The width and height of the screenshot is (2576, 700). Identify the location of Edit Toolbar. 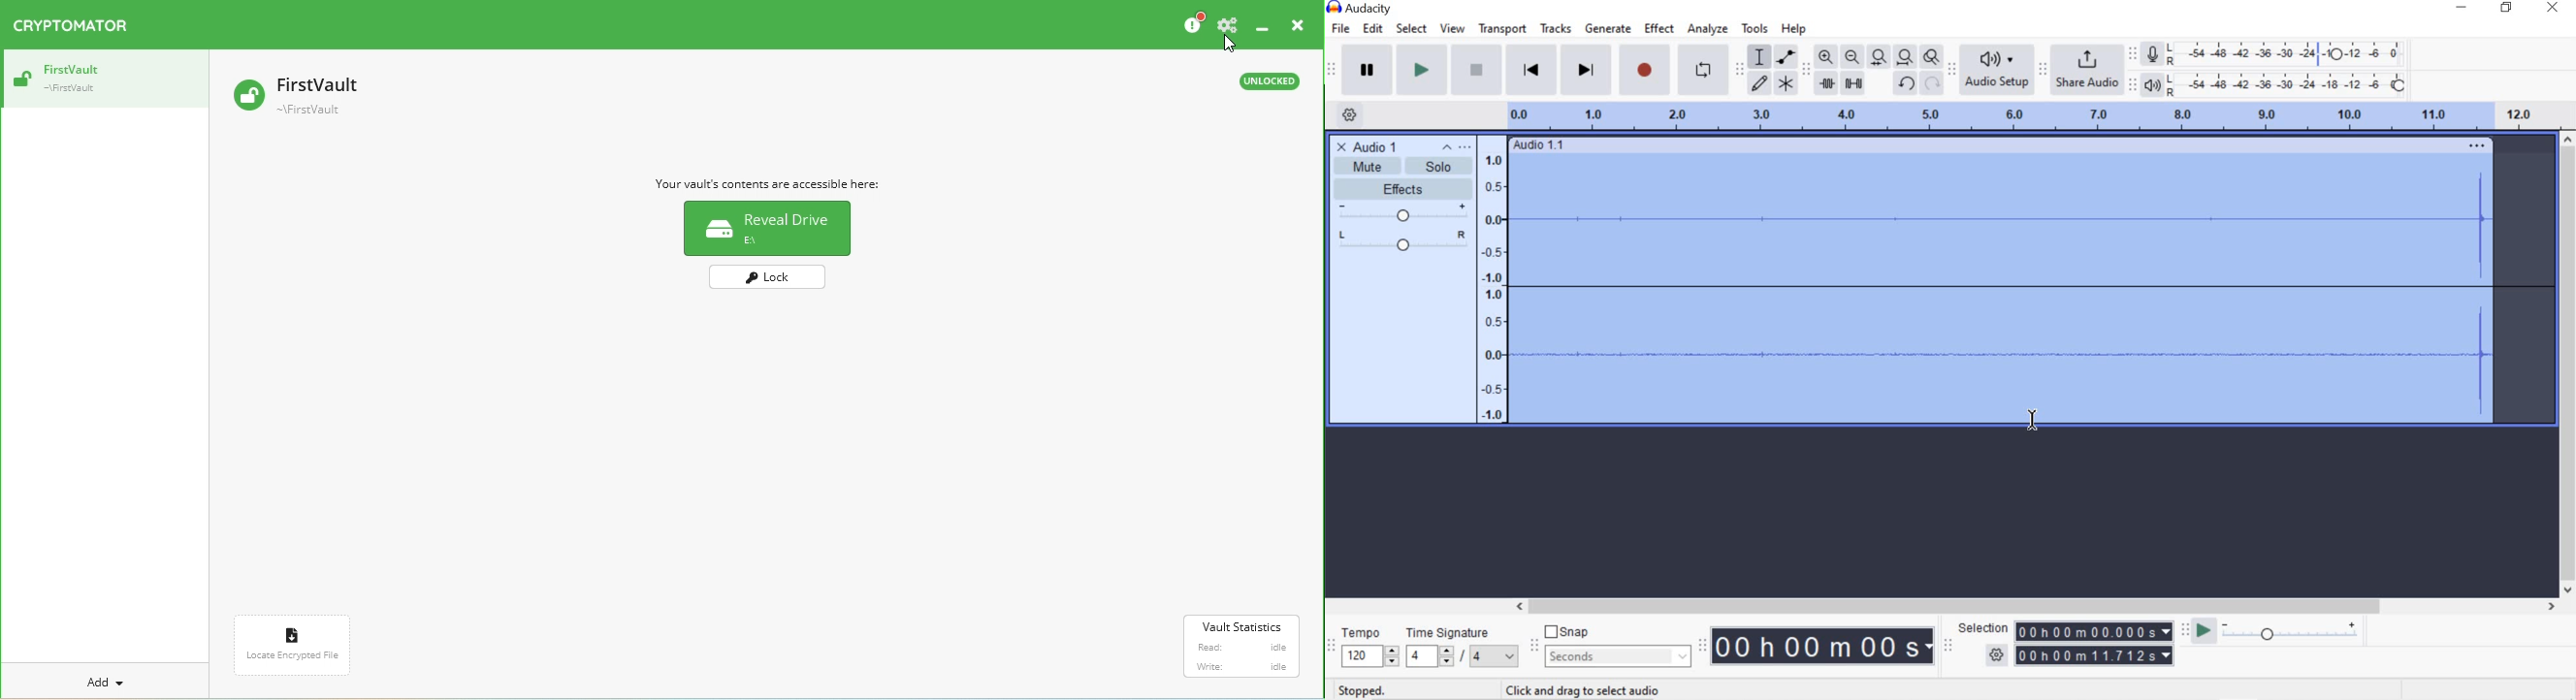
(1806, 68).